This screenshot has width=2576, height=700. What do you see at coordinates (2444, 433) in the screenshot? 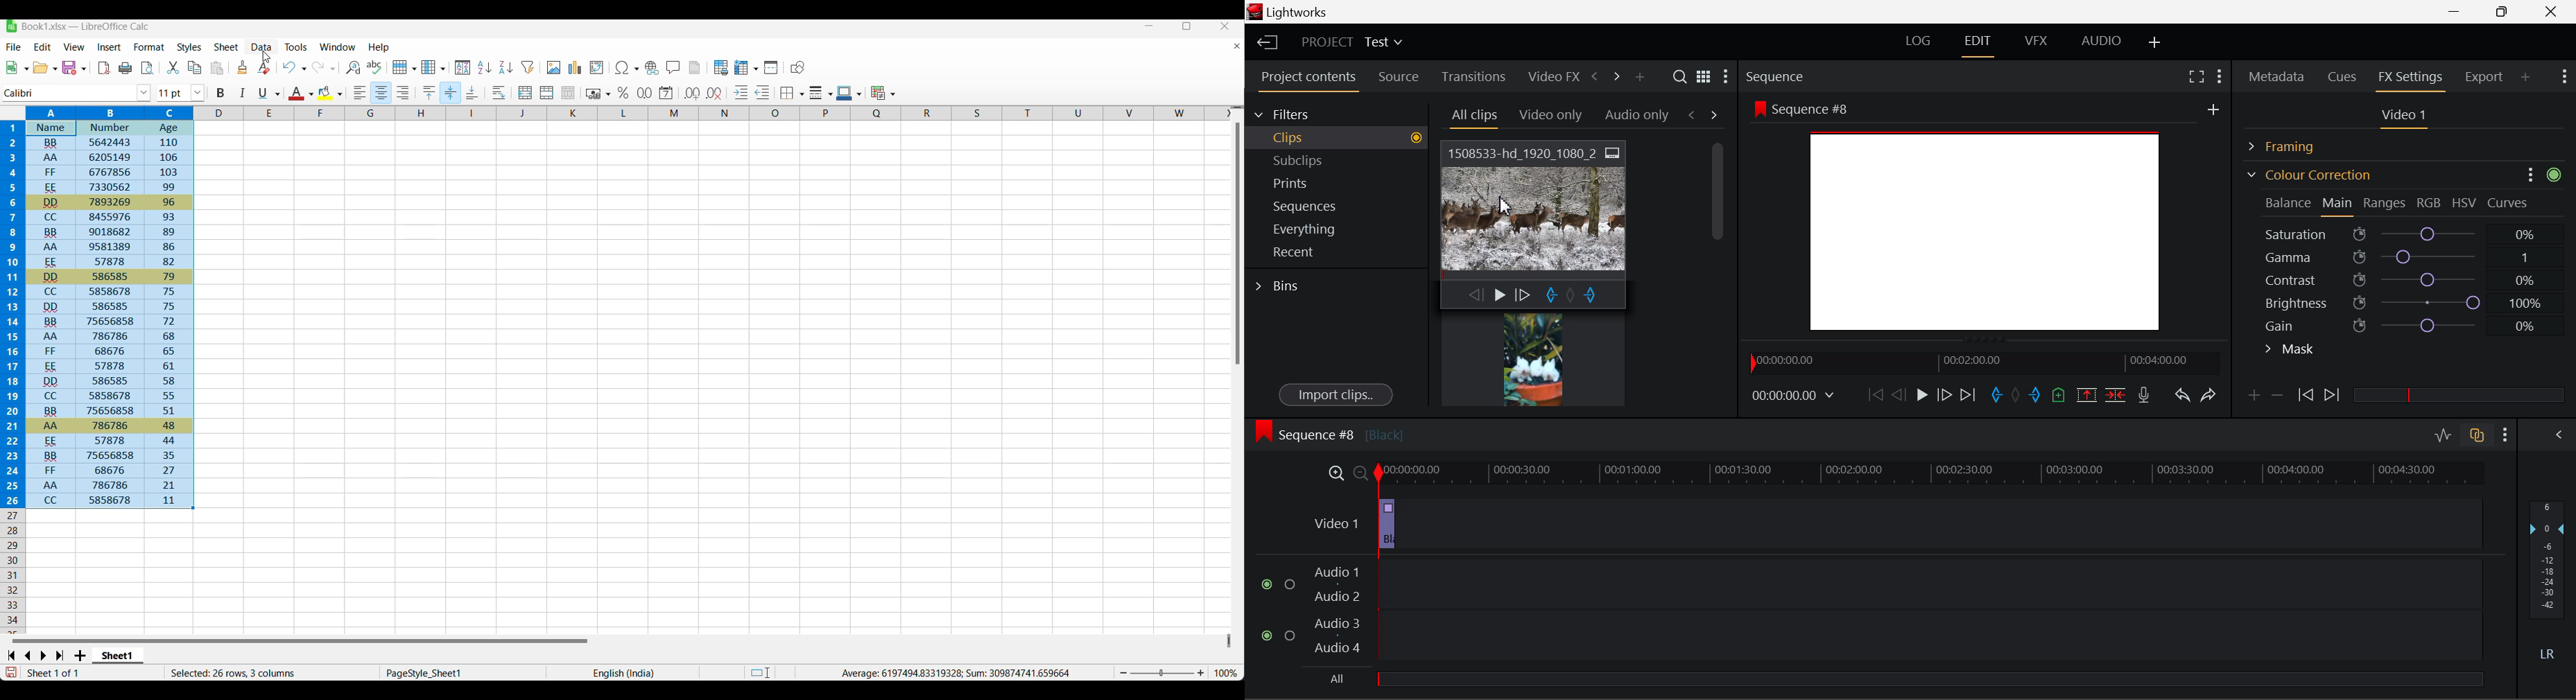
I see `Toggle audio editing levels` at bounding box center [2444, 433].